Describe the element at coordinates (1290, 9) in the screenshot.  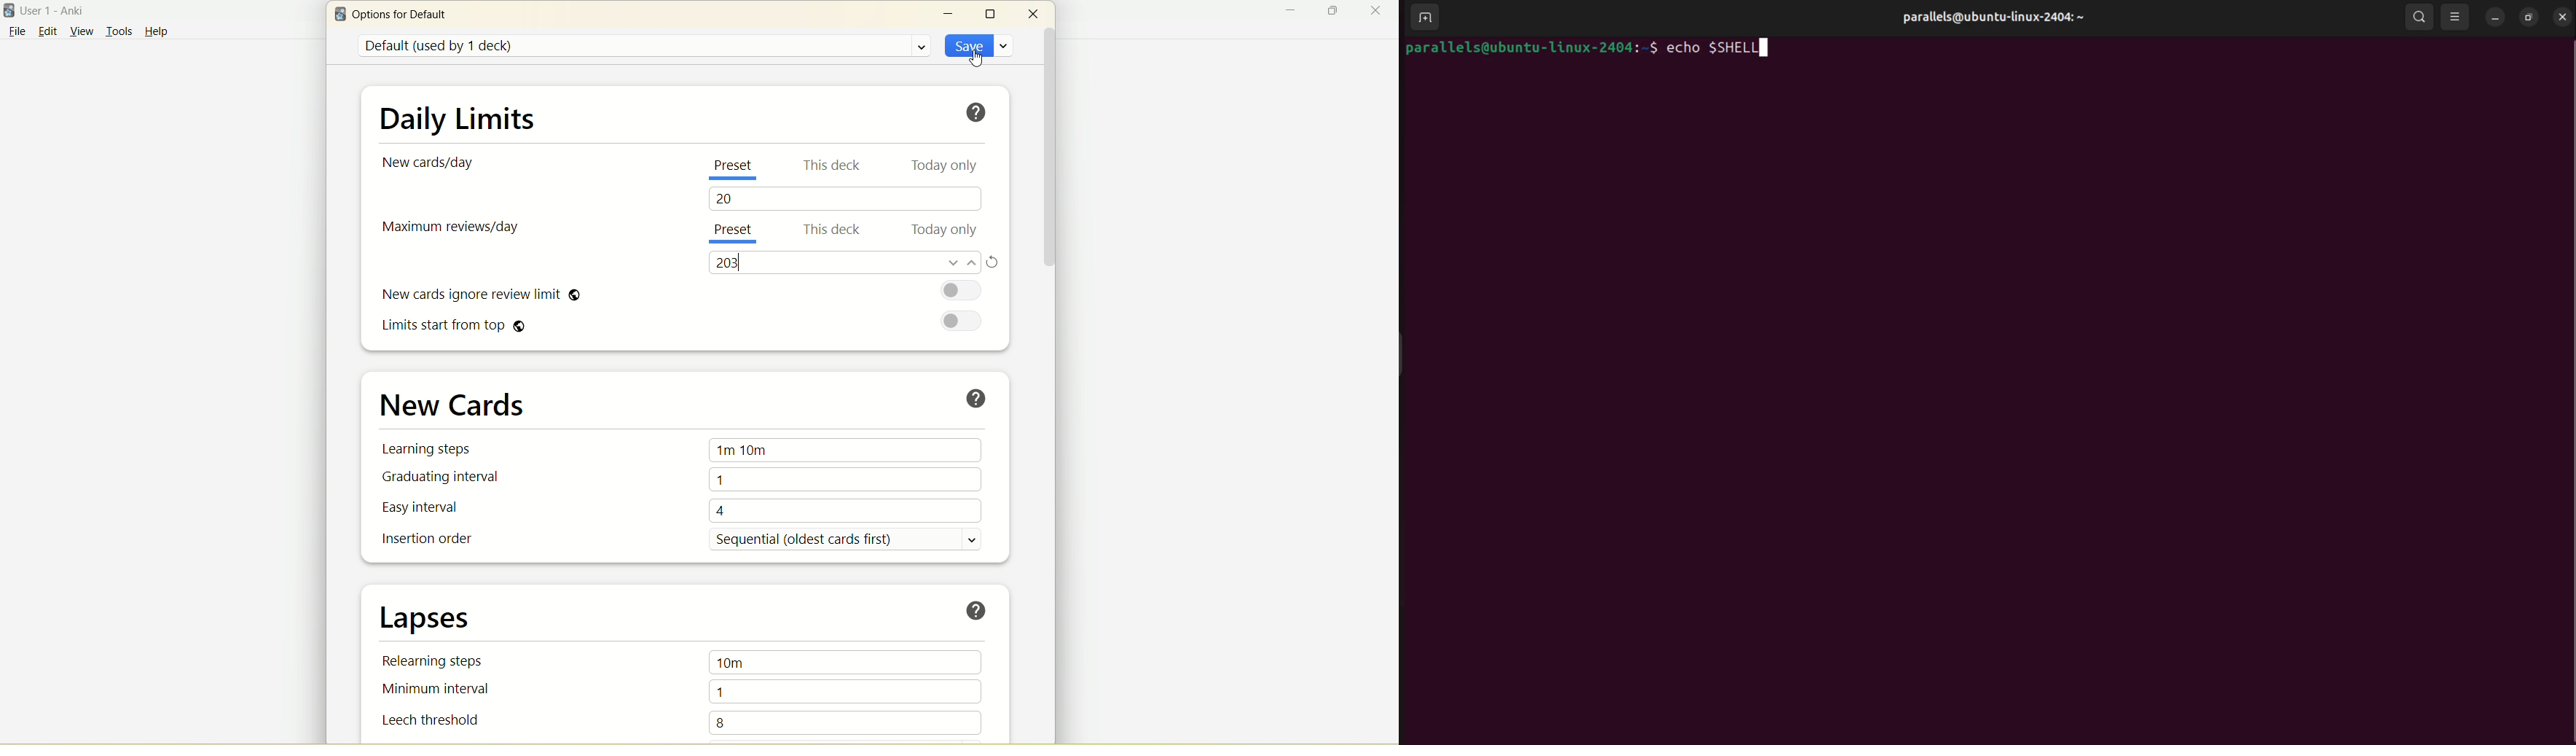
I see `minimize` at that location.